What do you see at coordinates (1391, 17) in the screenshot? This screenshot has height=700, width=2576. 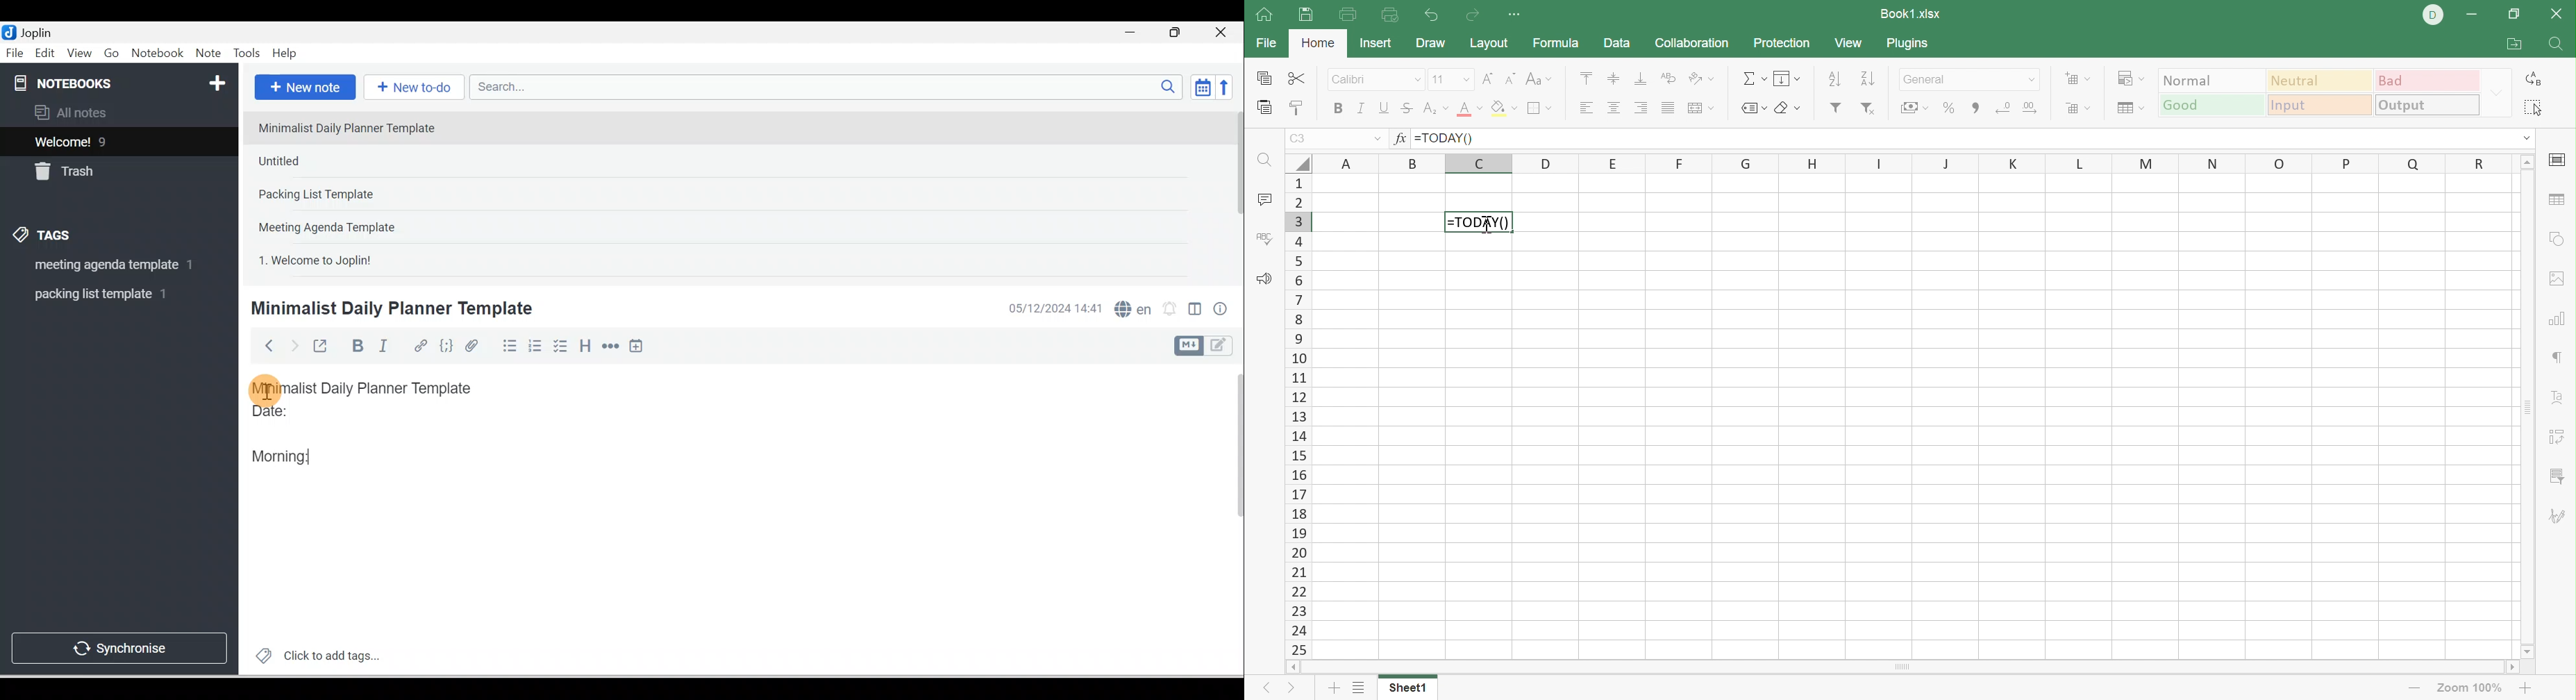 I see `Quick Print` at bounding box center [1391, 17].